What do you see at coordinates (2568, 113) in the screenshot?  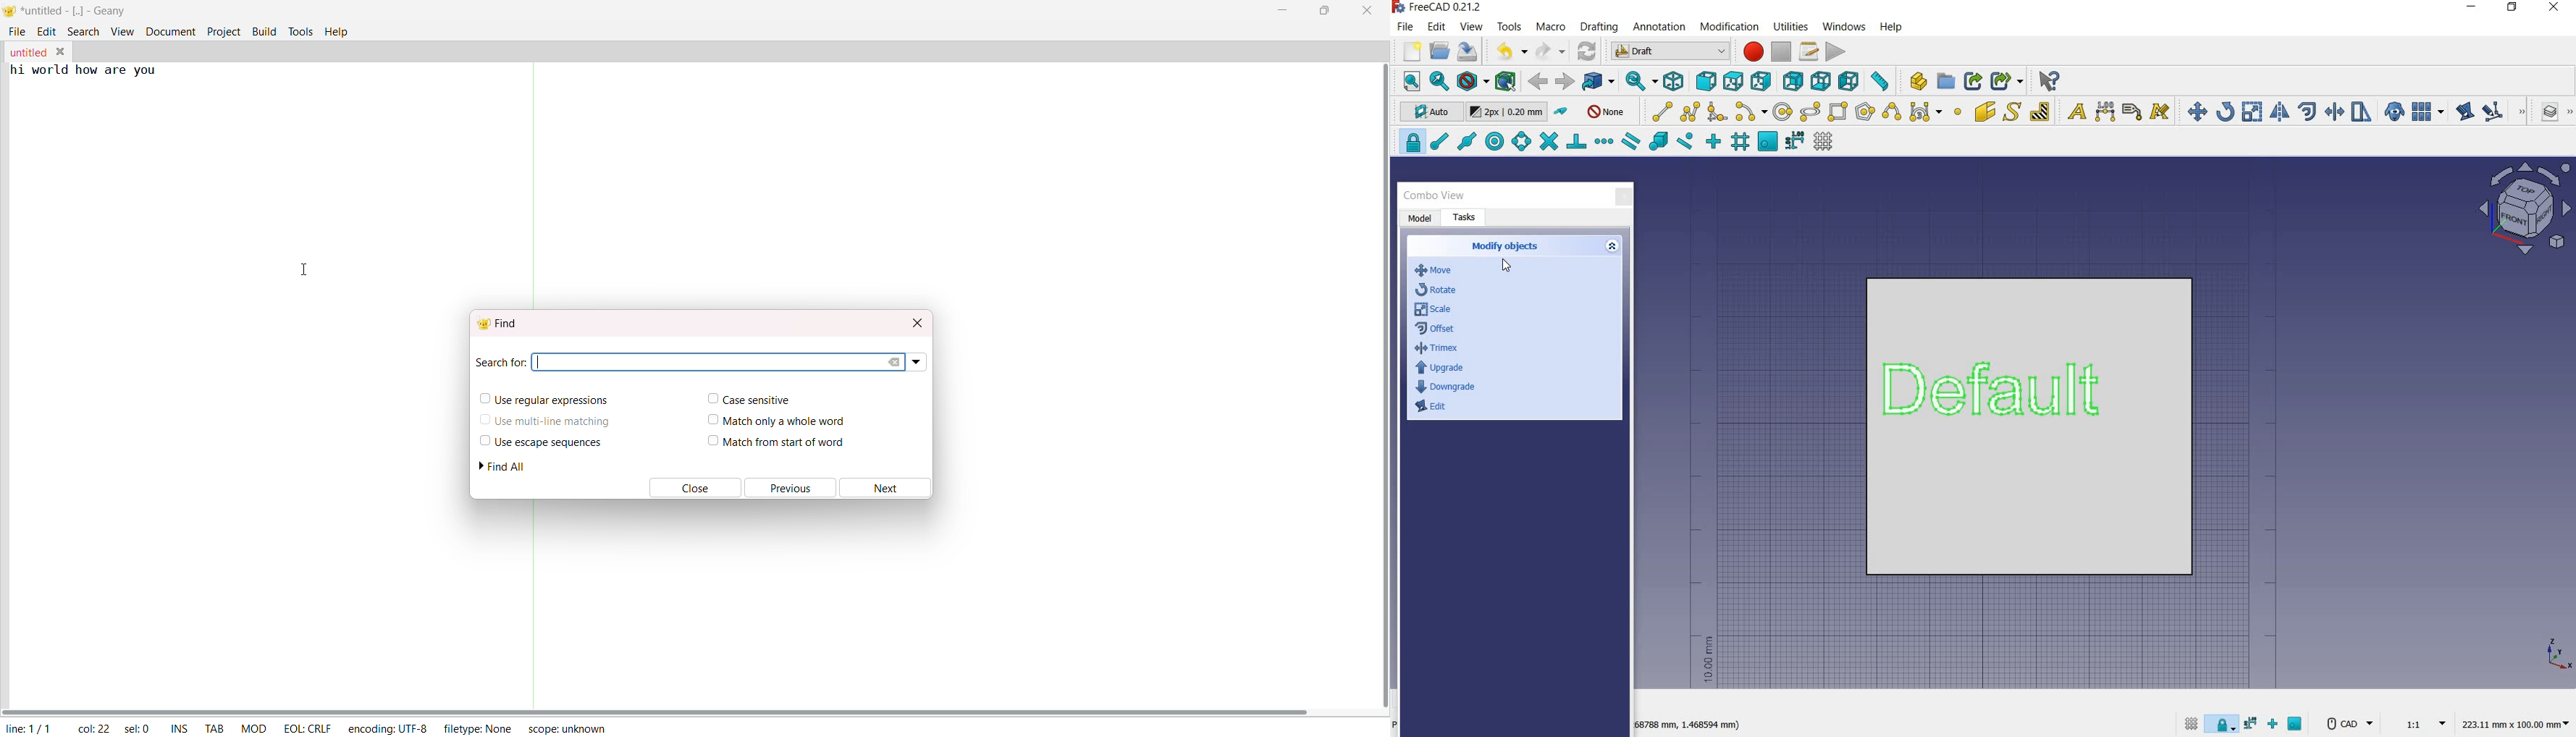 I see `draft utility tools` at bounding box center [2568, 113].